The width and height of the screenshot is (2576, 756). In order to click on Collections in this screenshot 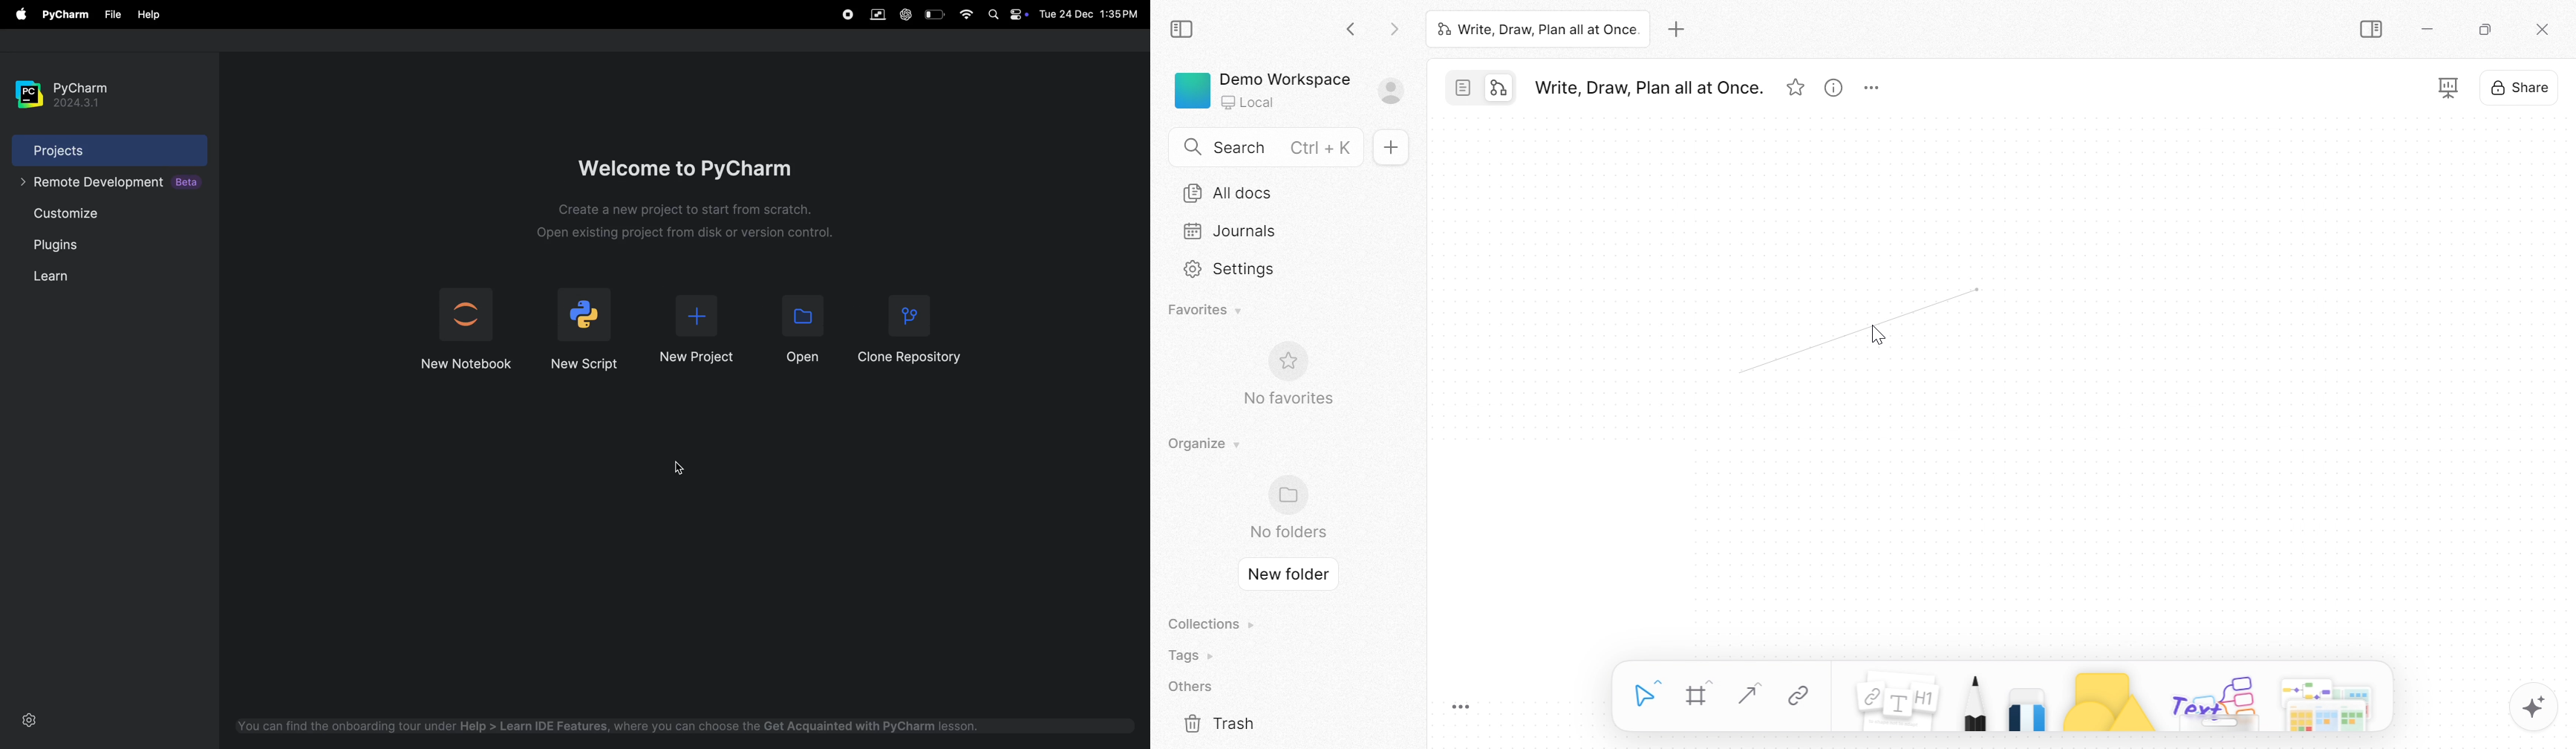, I will do `click(1208, 624)`.